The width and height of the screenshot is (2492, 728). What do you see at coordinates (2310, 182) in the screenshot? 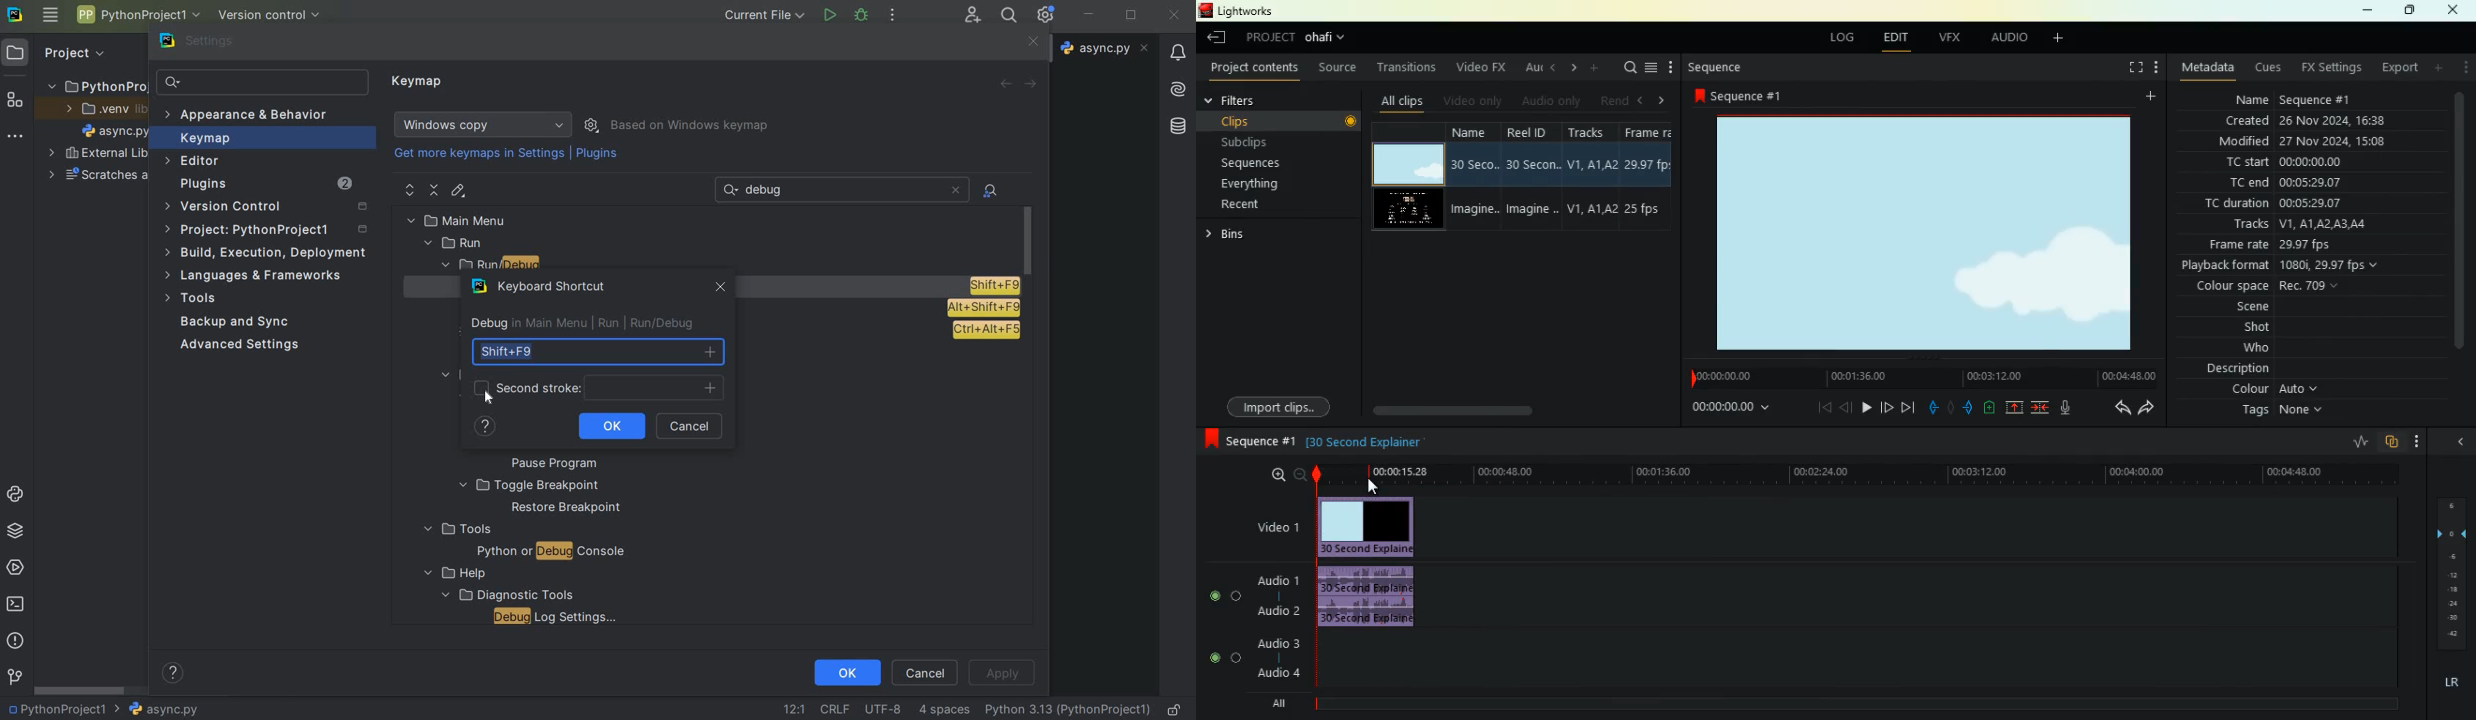
I see `00:05:29.07` at bounding box center [2310, 182].